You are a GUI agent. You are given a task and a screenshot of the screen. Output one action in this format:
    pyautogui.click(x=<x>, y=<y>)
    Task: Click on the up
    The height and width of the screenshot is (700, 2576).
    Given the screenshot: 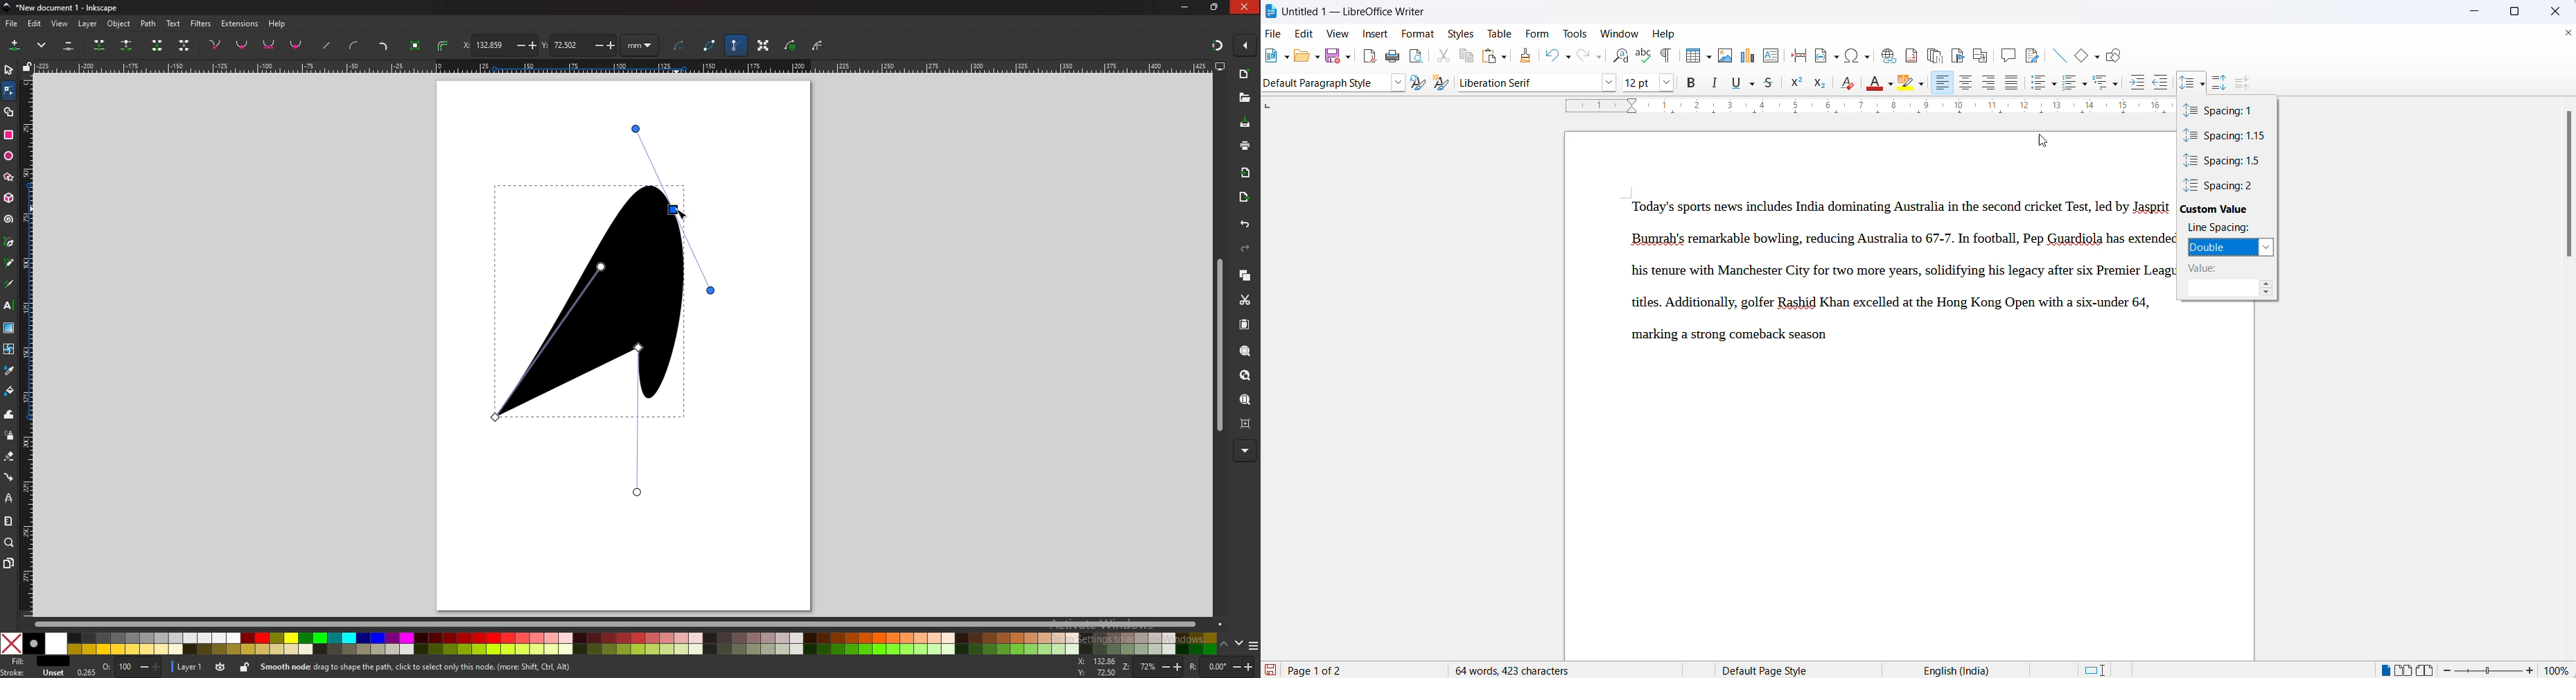 What is the action you would take?
    pyautogui.click(x=1224, y=644)
    